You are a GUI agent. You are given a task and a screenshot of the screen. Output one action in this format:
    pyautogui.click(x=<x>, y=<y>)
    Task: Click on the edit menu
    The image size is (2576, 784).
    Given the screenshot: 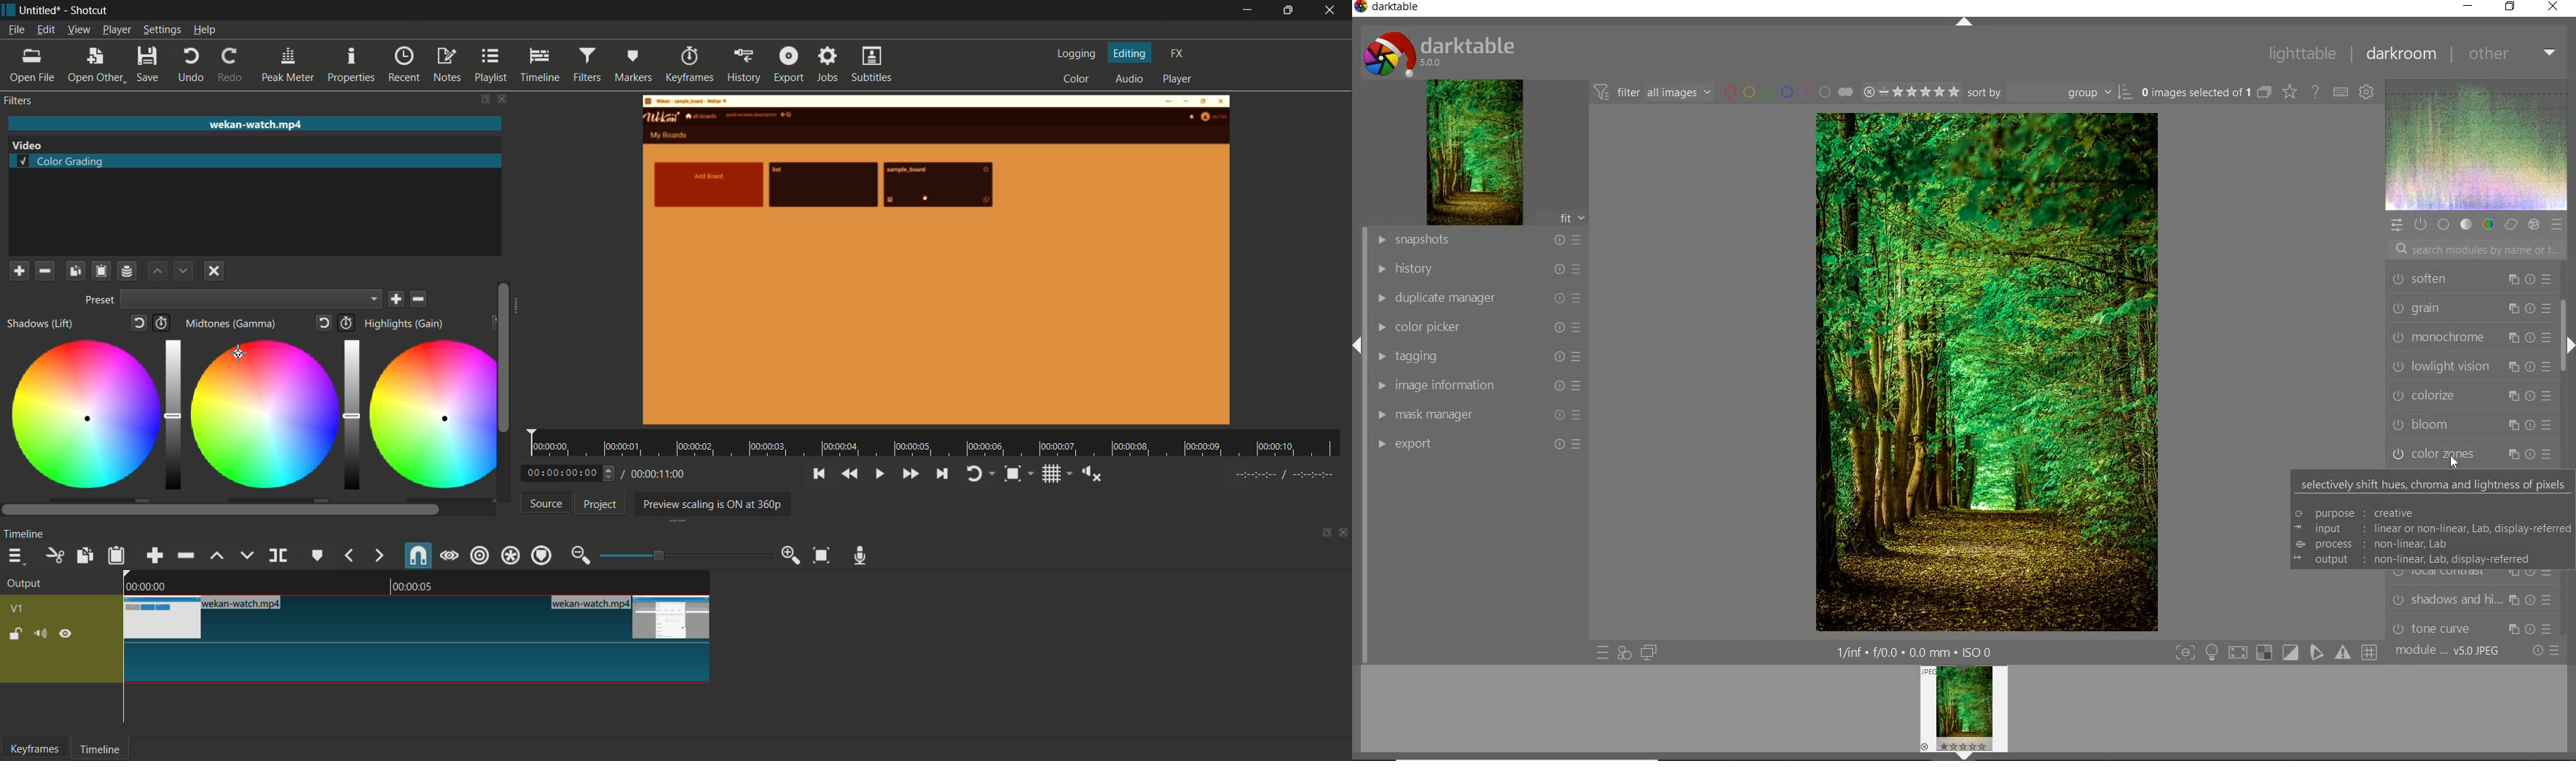 What is the action you would take?
    pyautogui.click(x=45, y=30)
    